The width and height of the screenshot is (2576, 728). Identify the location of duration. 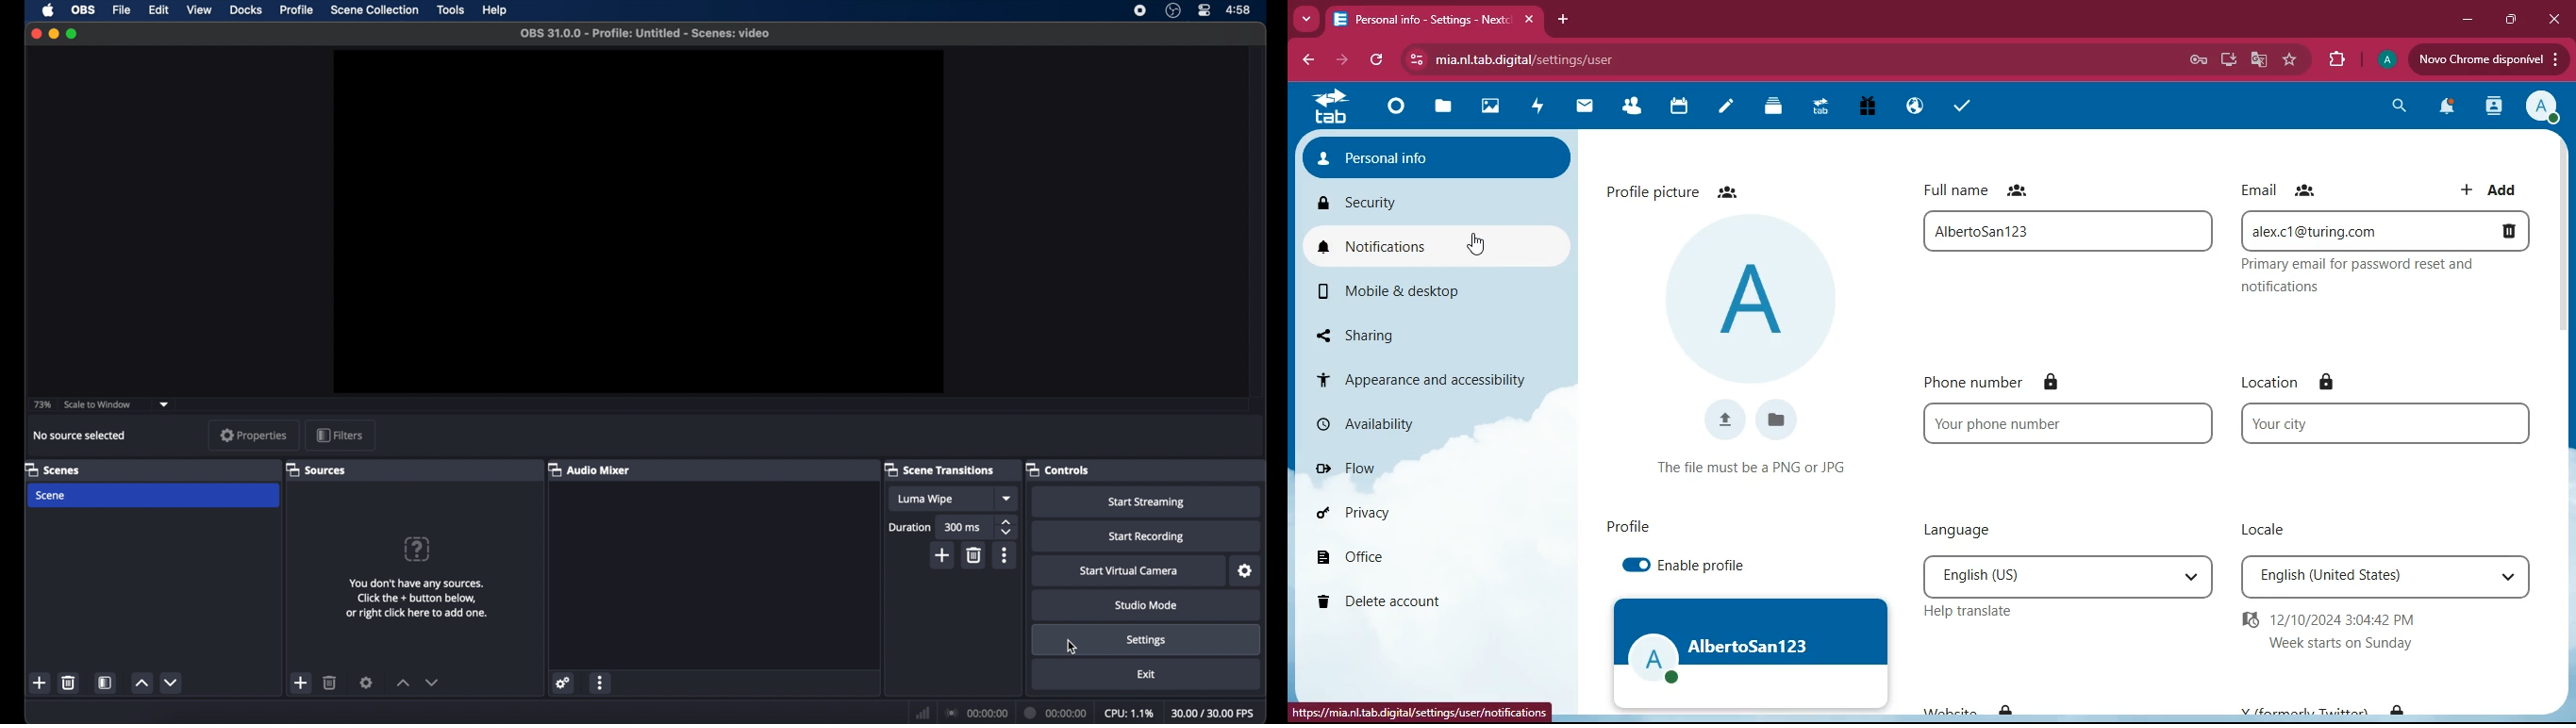
(909, 527).